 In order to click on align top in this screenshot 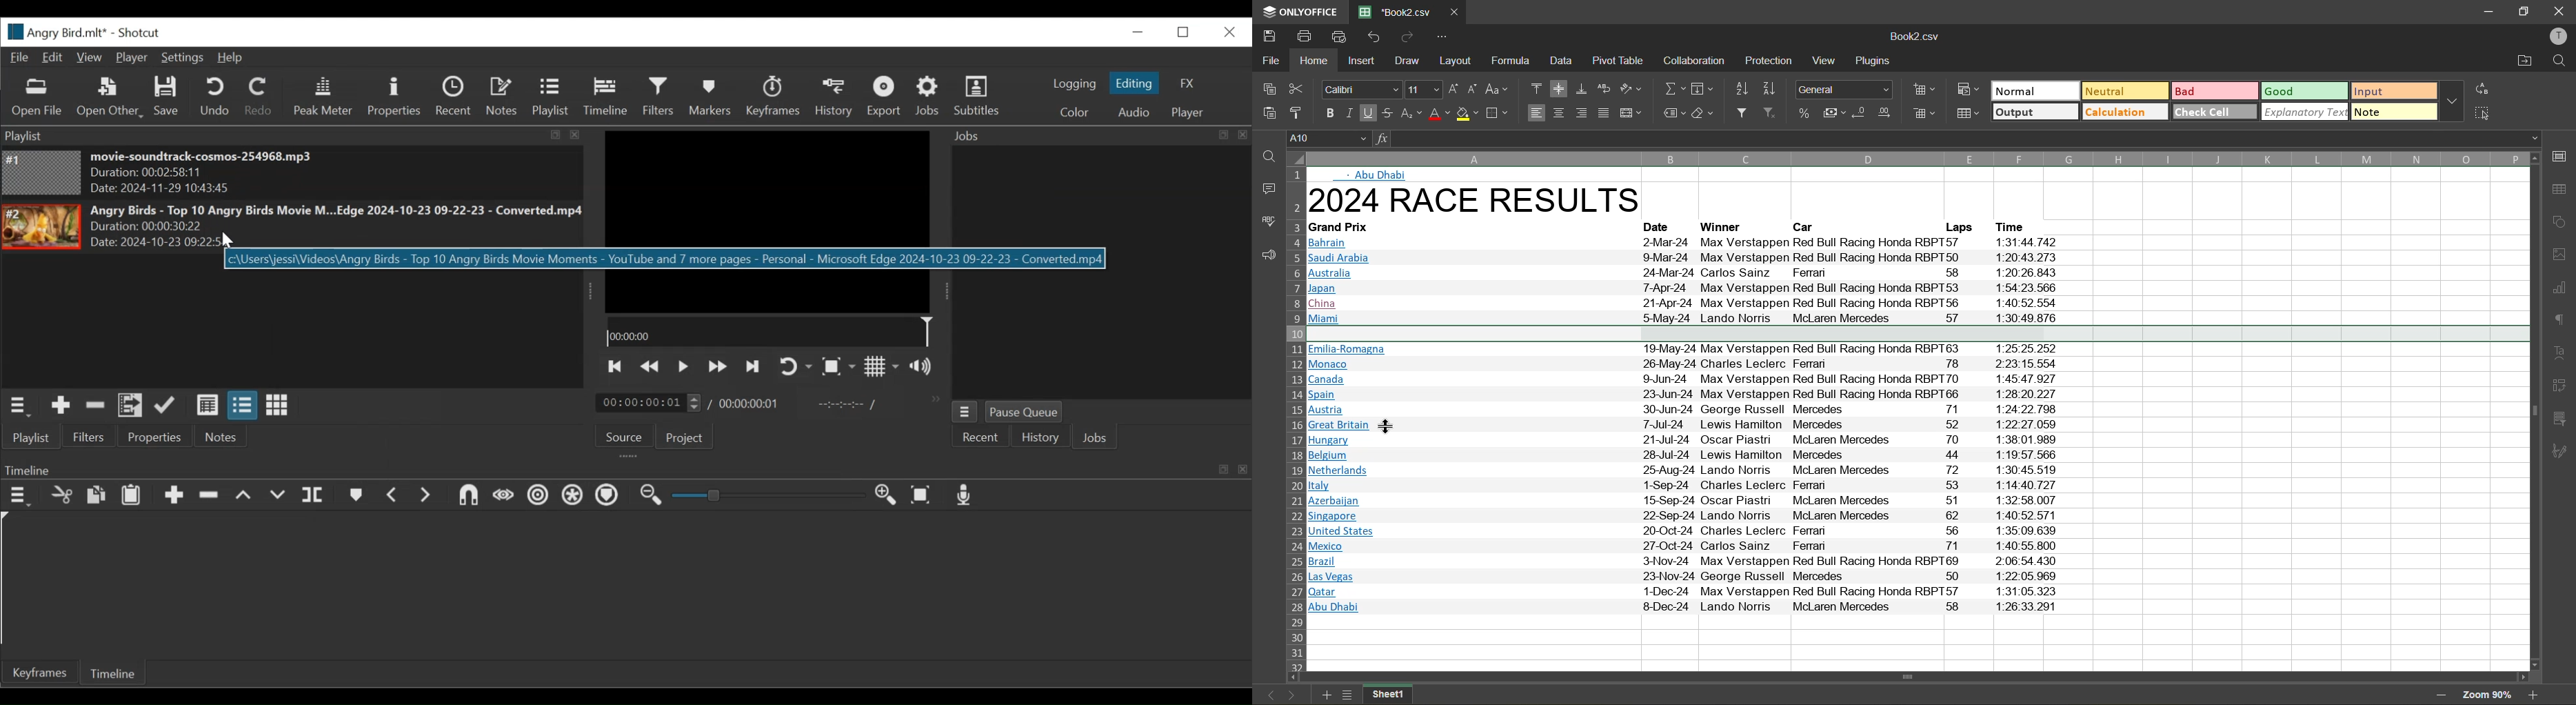, I will do `click(1537, 90)`.